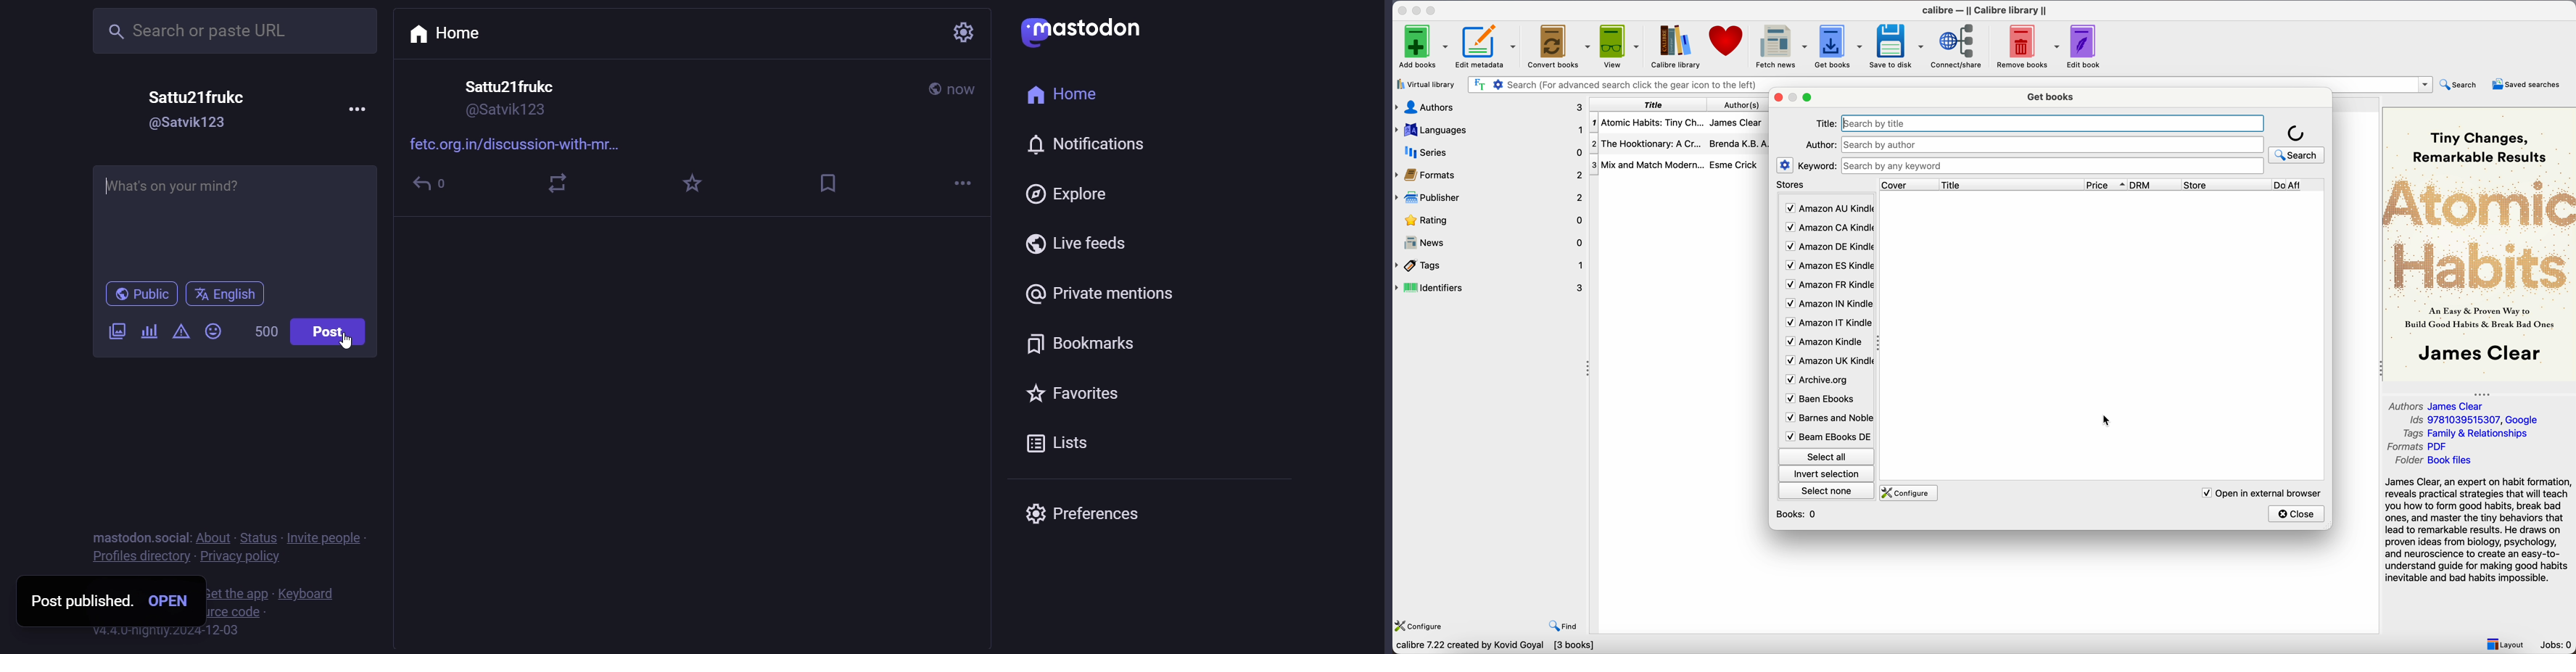  Describe the element at coordinates (1091, 143) in the screenshot. I see `notification` at that location.